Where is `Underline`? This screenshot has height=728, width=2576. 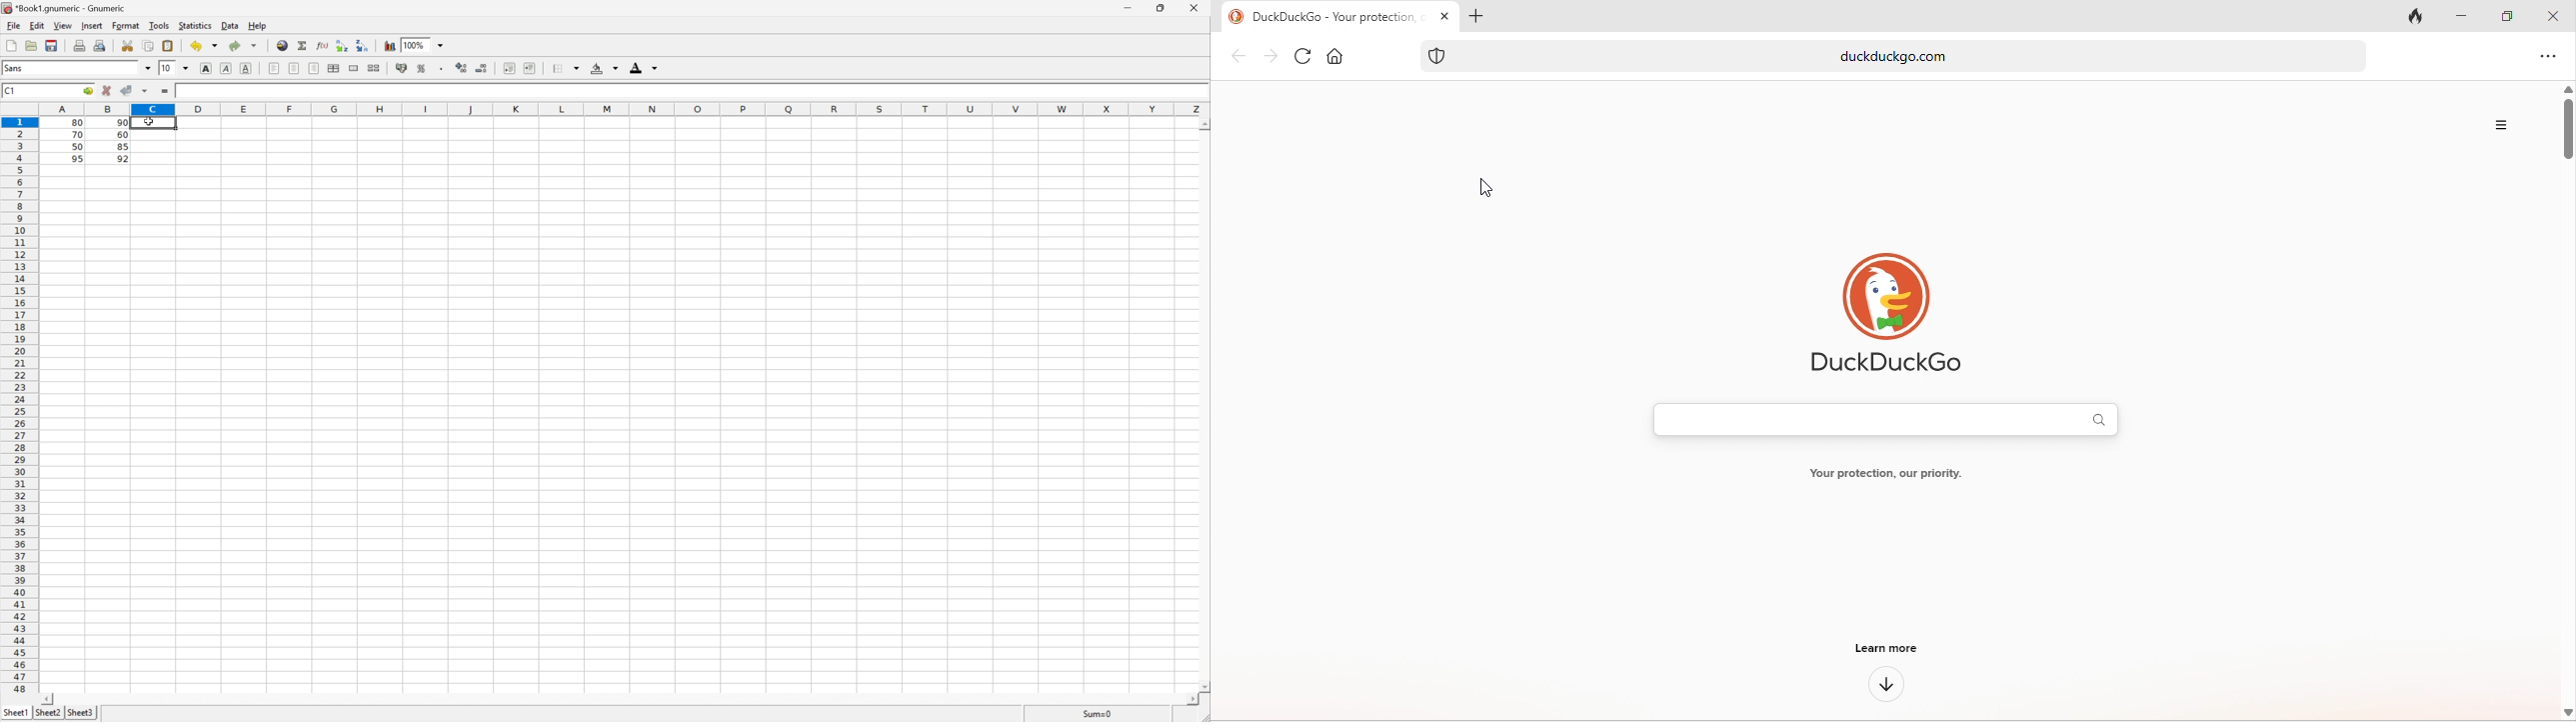 Underline is located at coordinates (247, 68).